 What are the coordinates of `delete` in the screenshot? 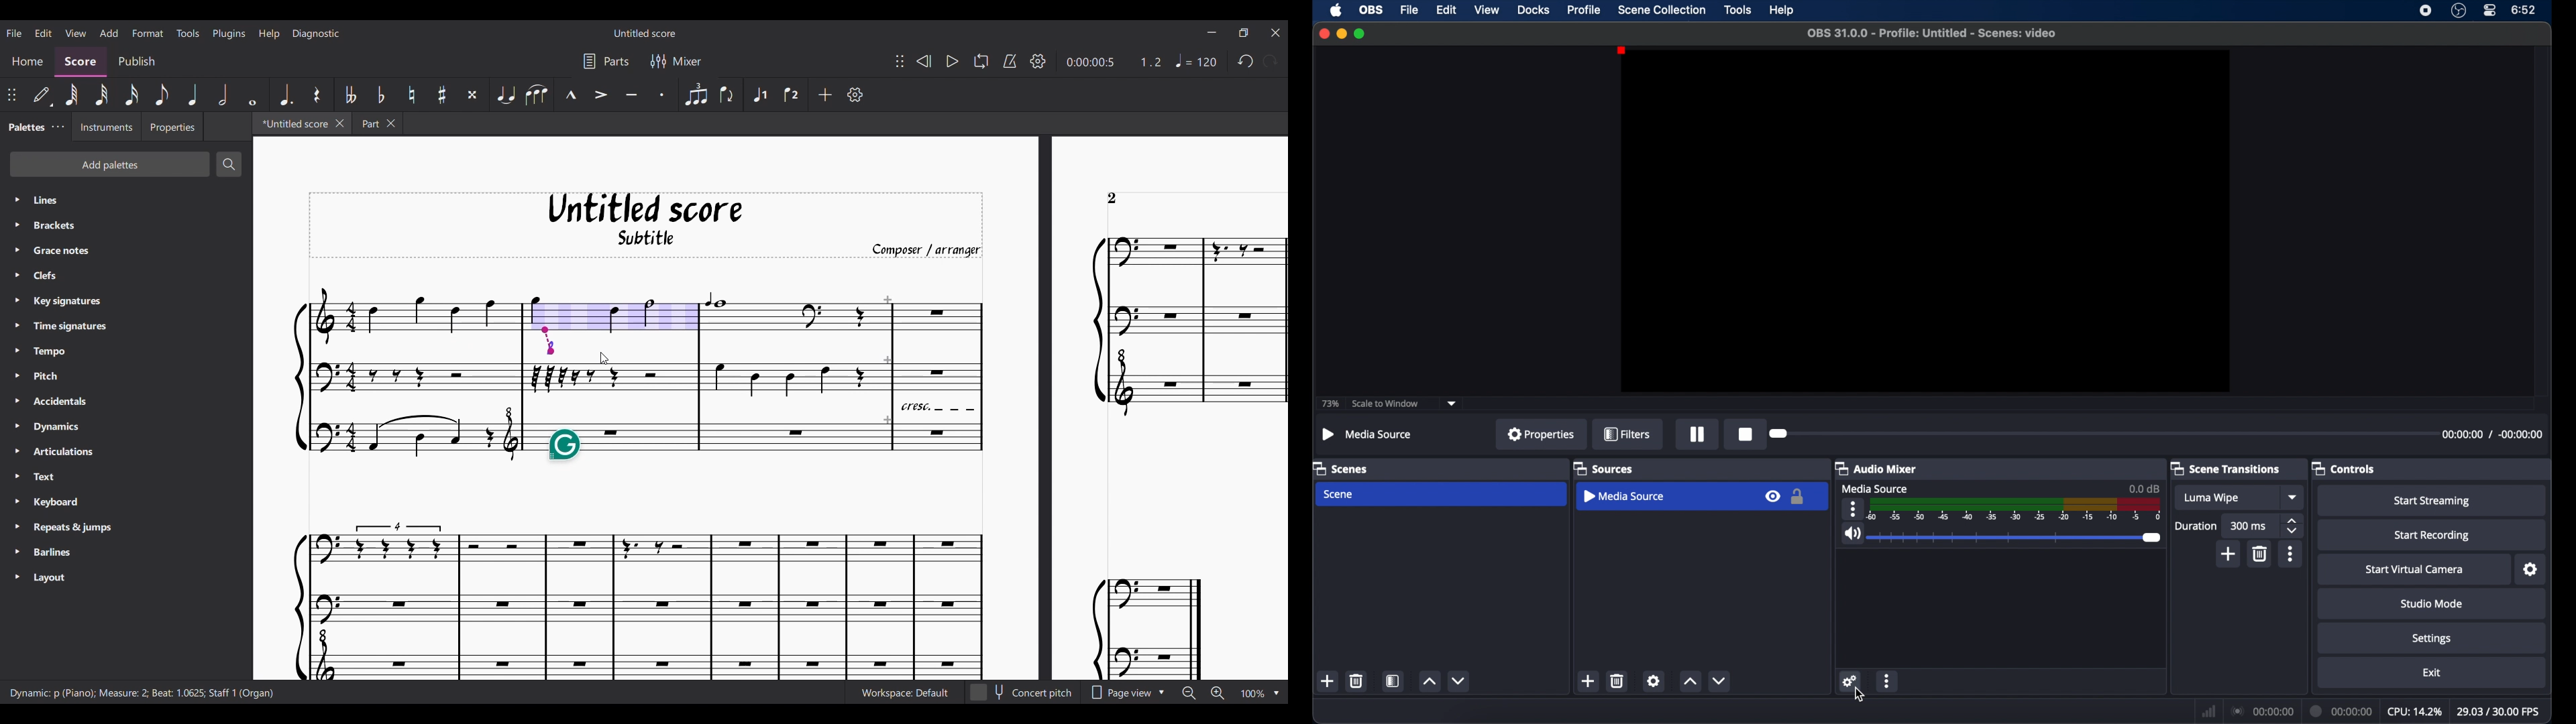 It's located at (1356, 680).